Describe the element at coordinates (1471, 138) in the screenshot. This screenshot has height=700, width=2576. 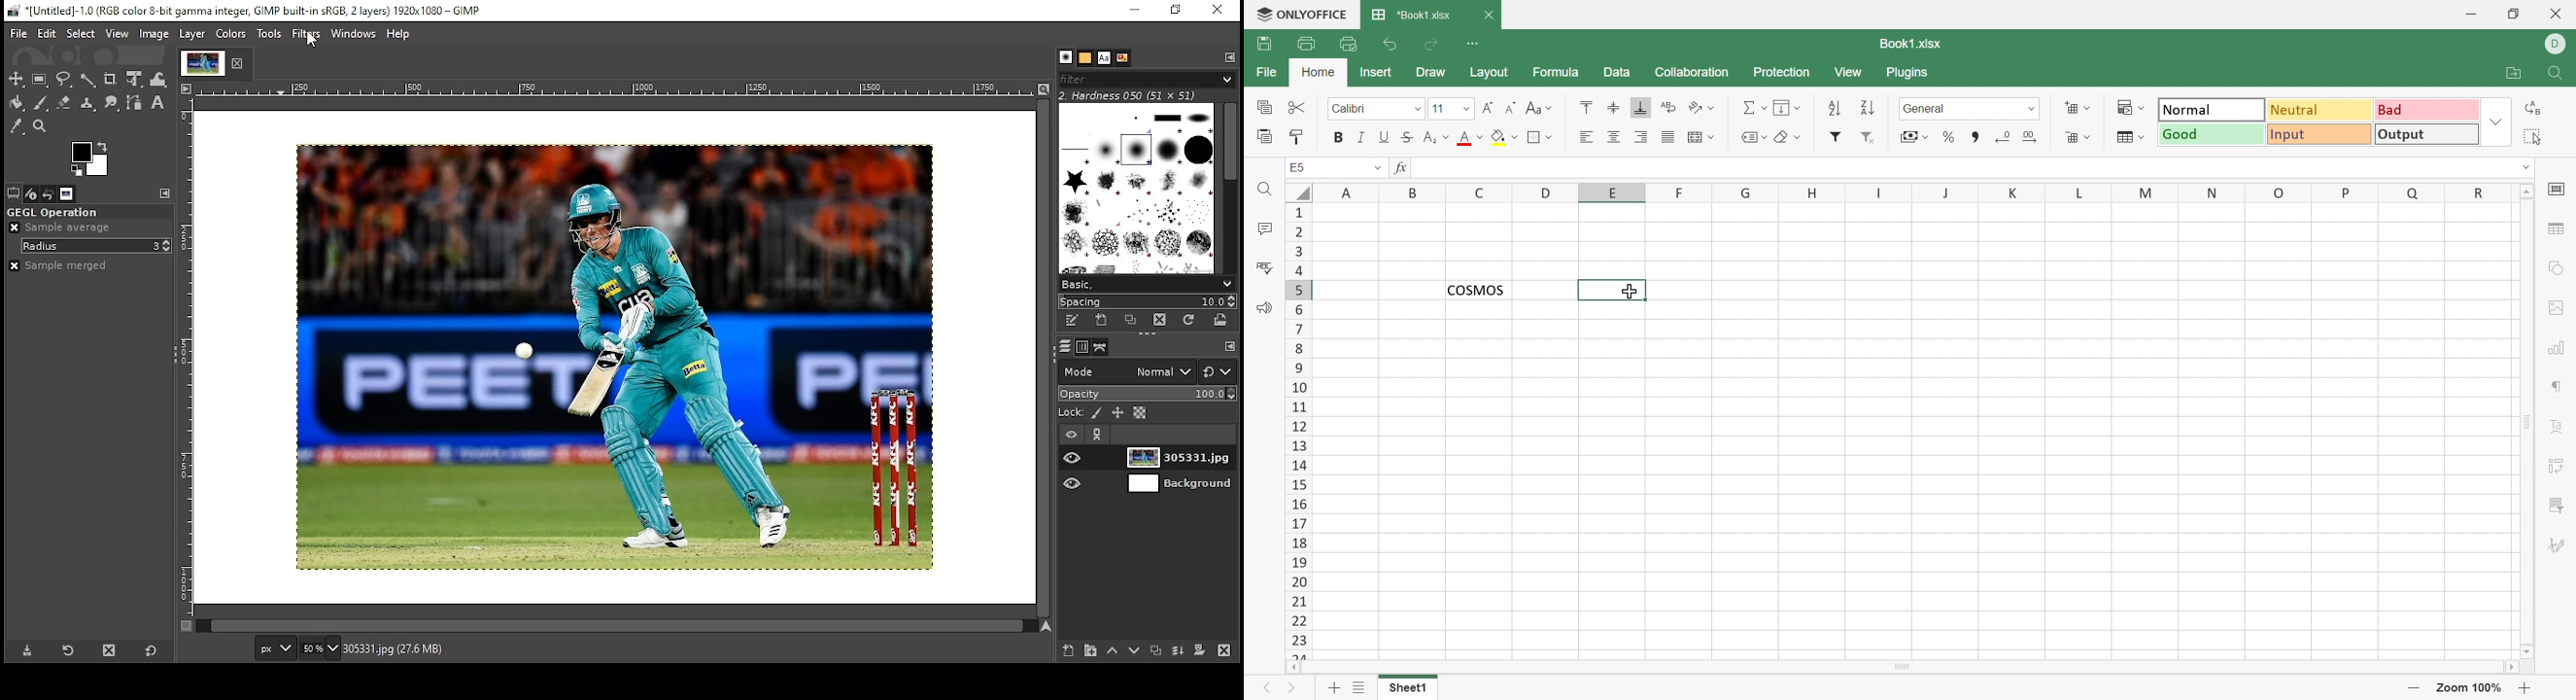
I see `Font color` at that location.